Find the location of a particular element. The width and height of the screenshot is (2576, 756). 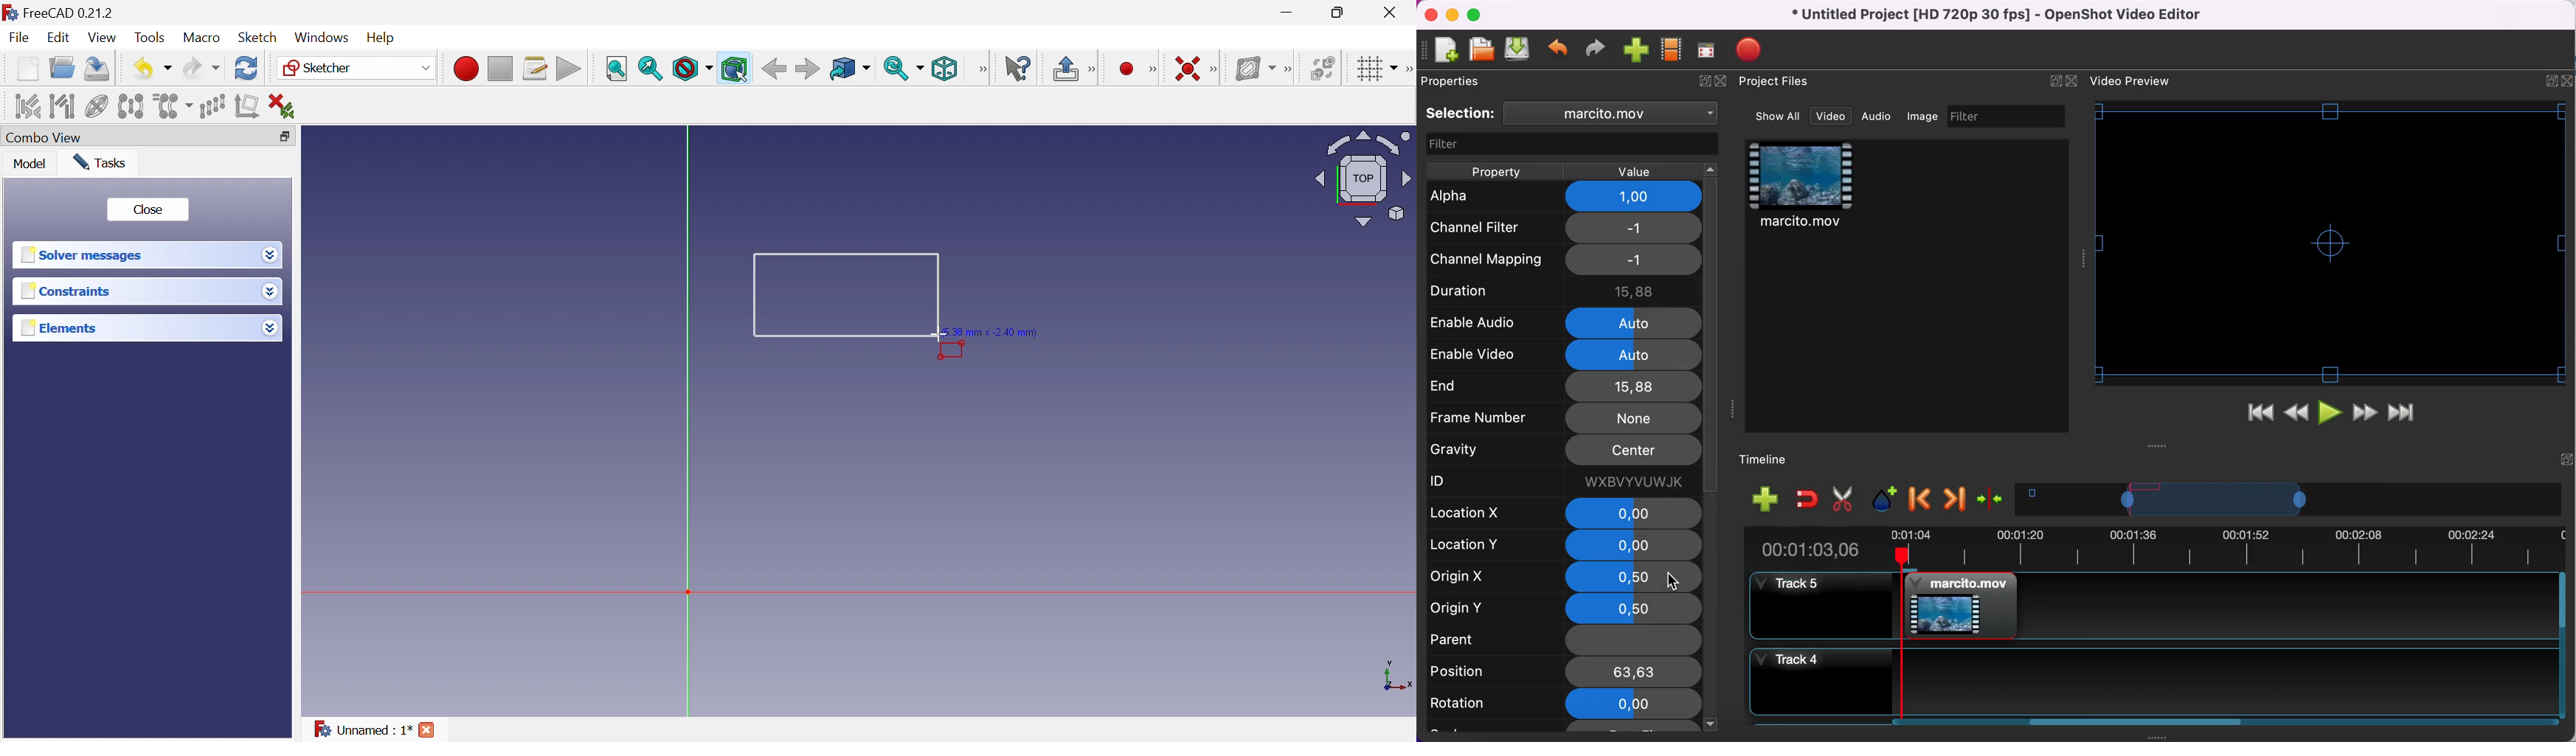

Open is located at coordinates (63, 68).